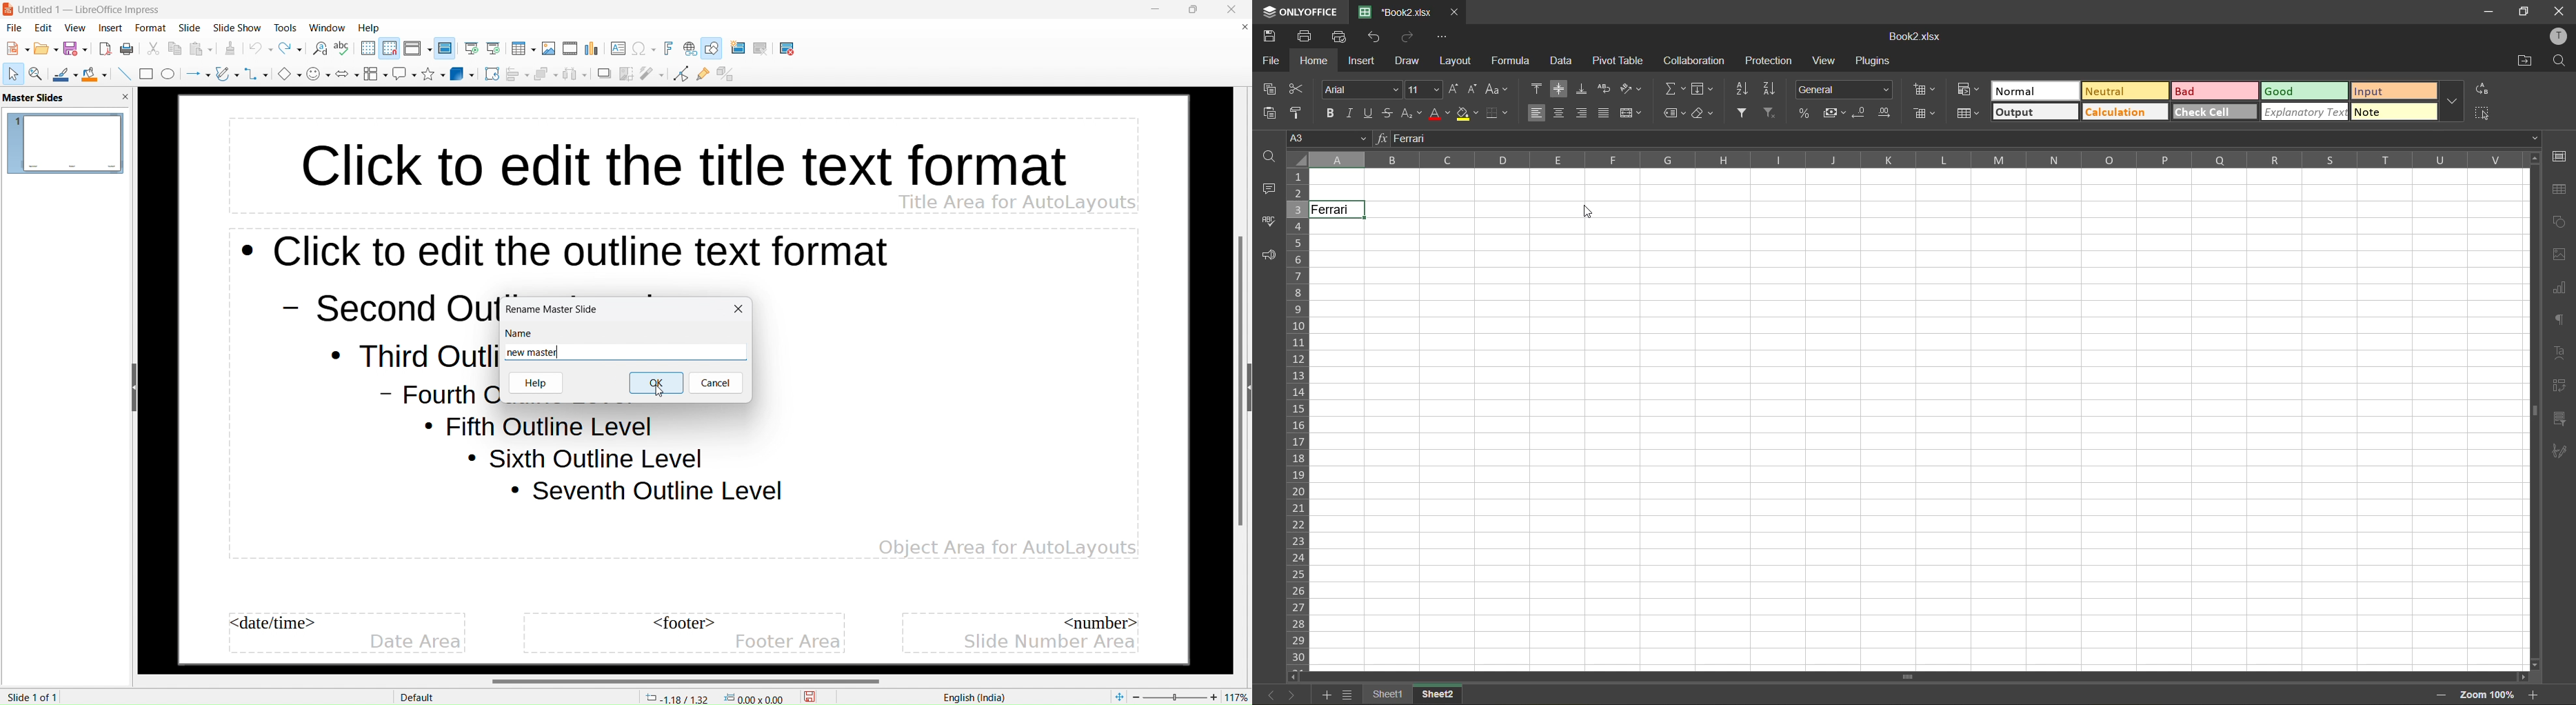  I want to click on display views, so click(418, 48).